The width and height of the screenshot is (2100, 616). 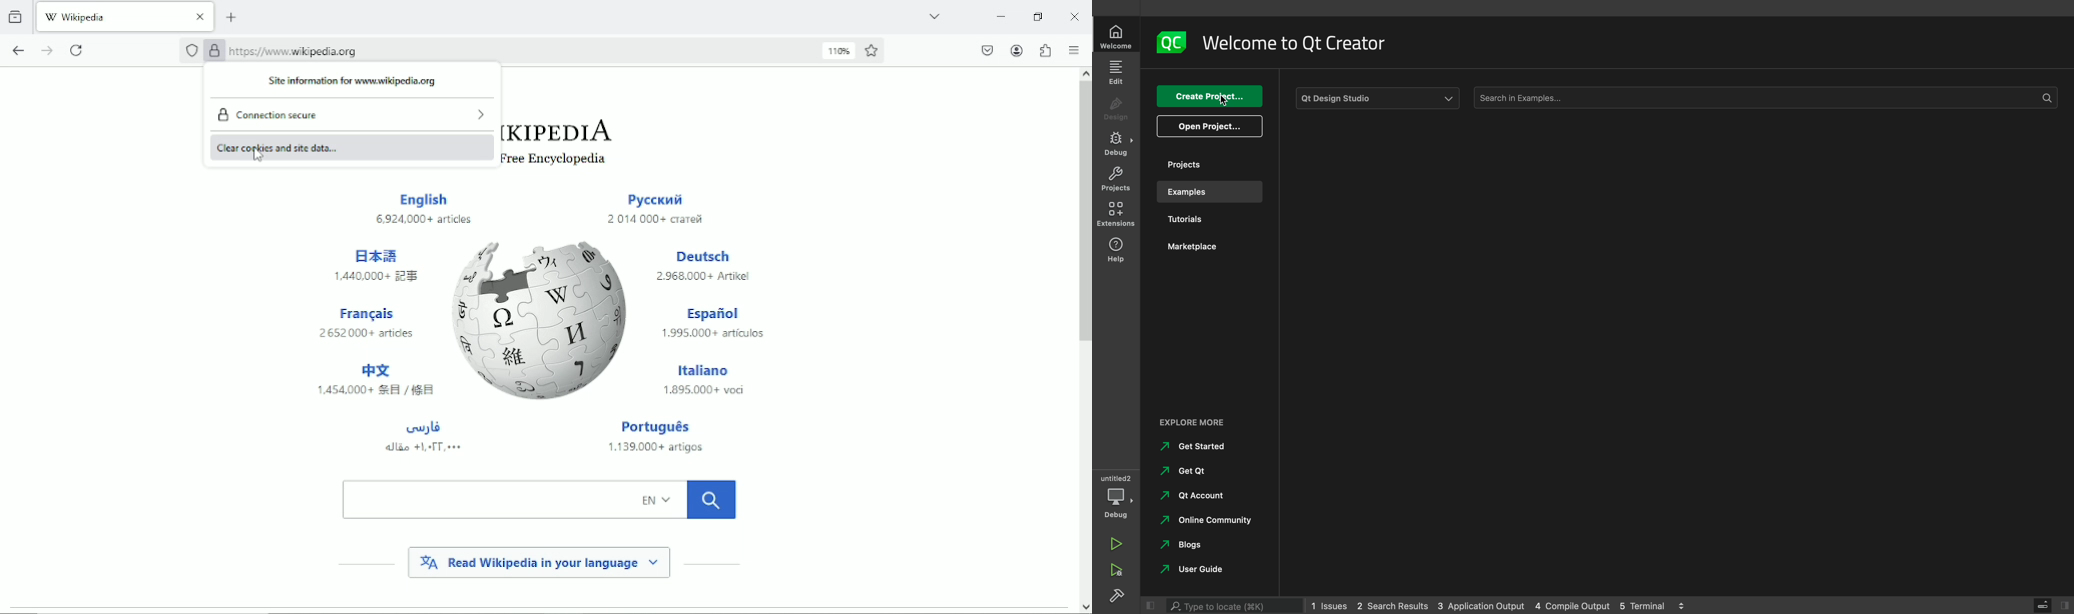 What do you see at coordinates (1209, 97) in the screenshot?
I see `create` at bounding box center [1209, 97].